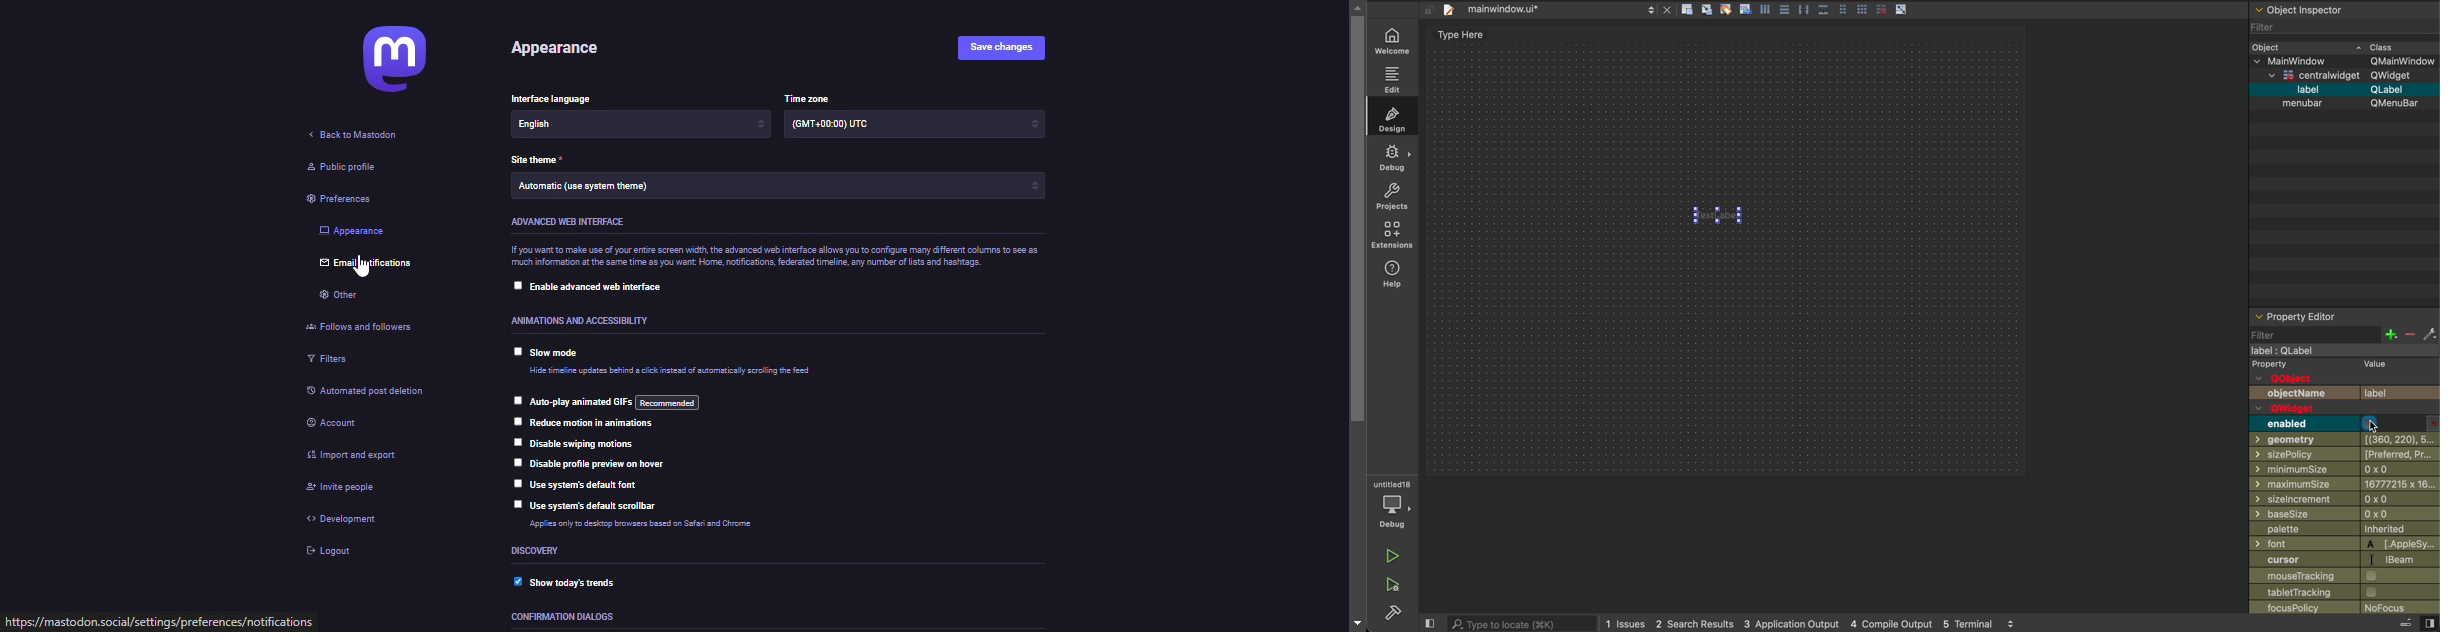 This screenshot has height=644, width=2464. What do you see at coordinates (2386, 608) in the screenshot?
I see `no focus` at bounding box center [2386, 608].